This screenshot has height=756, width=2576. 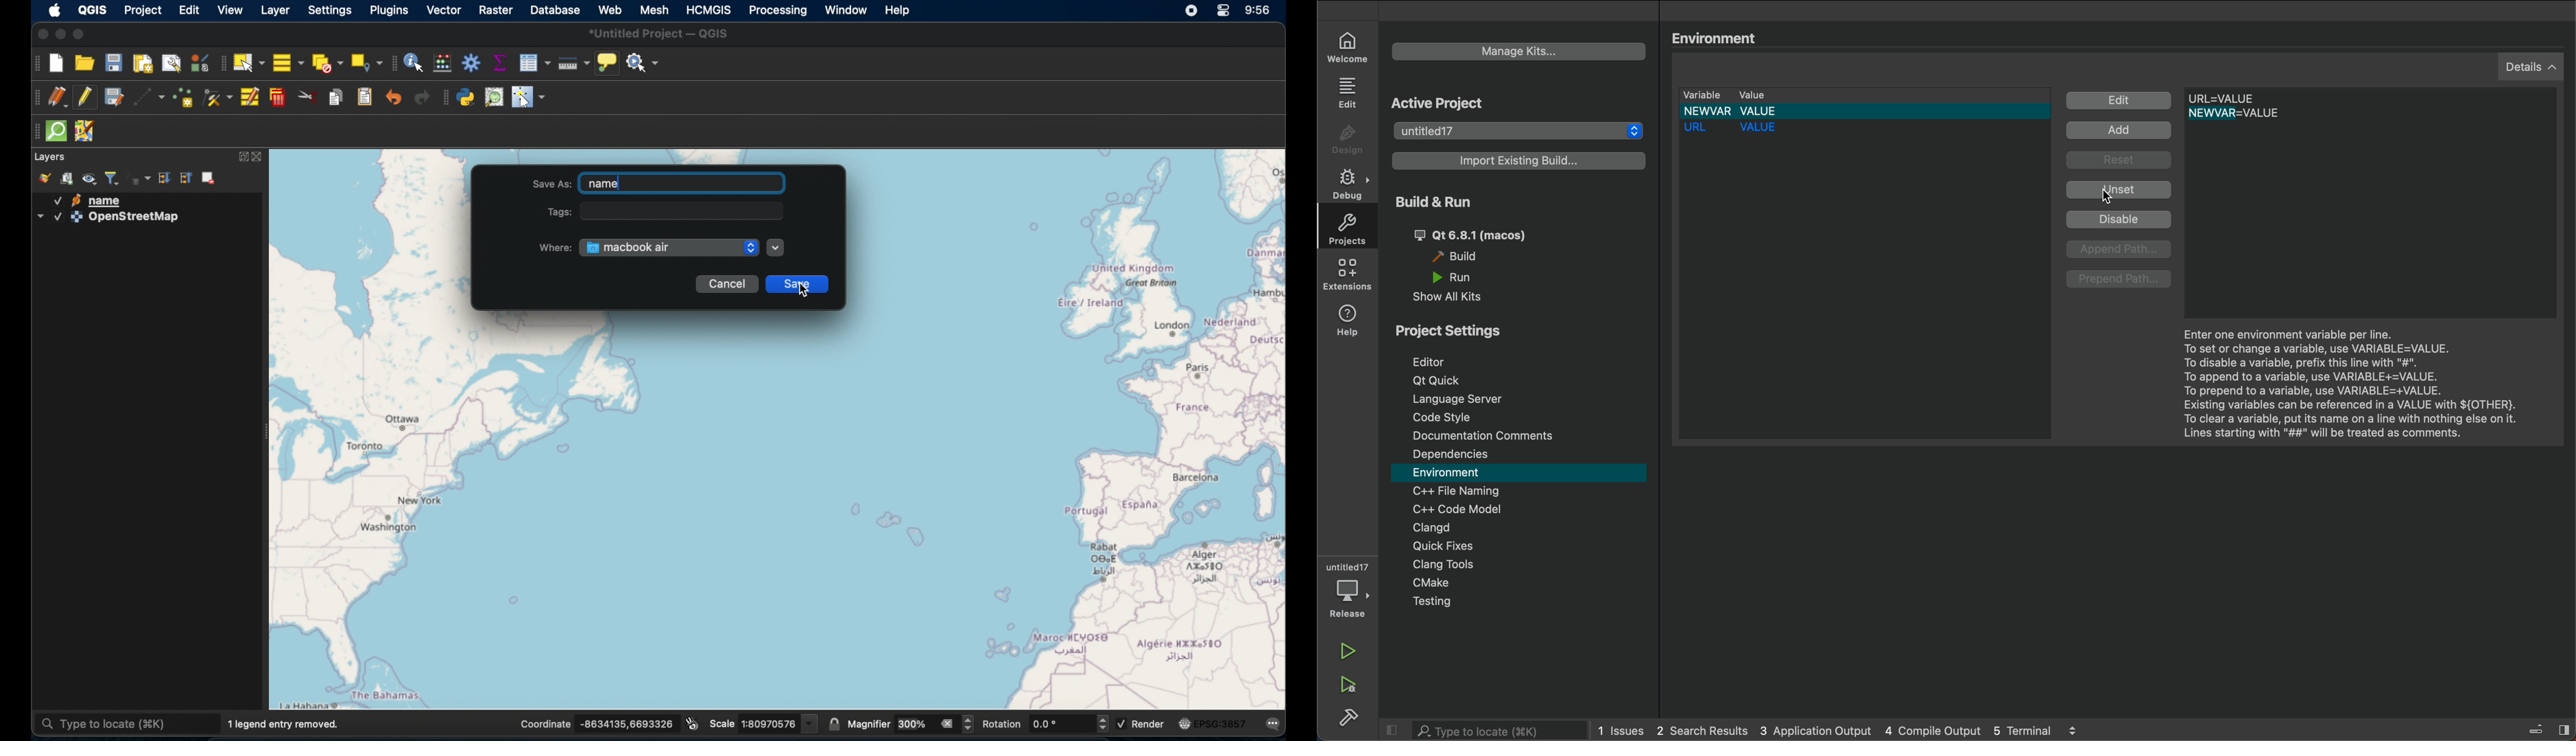 I want to click on environment, so click(x=1457, y=473).